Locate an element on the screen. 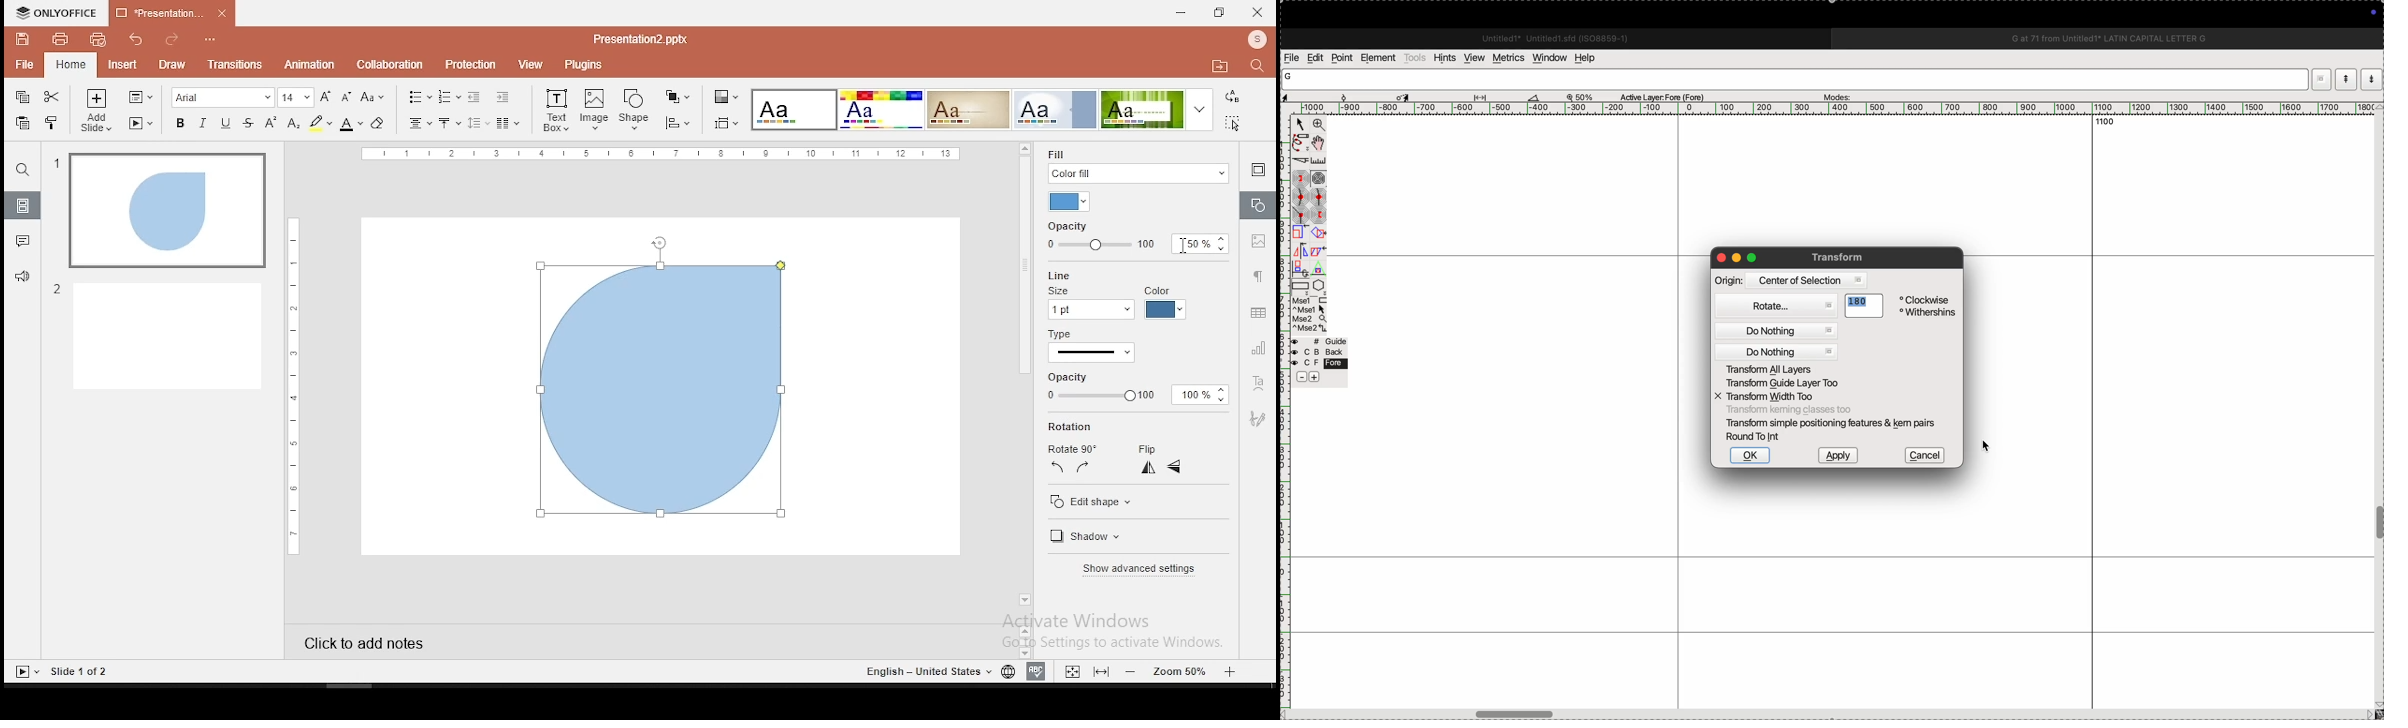 This screenshot has height=728, width=2408. edits is located at coordinates (1315, 59).